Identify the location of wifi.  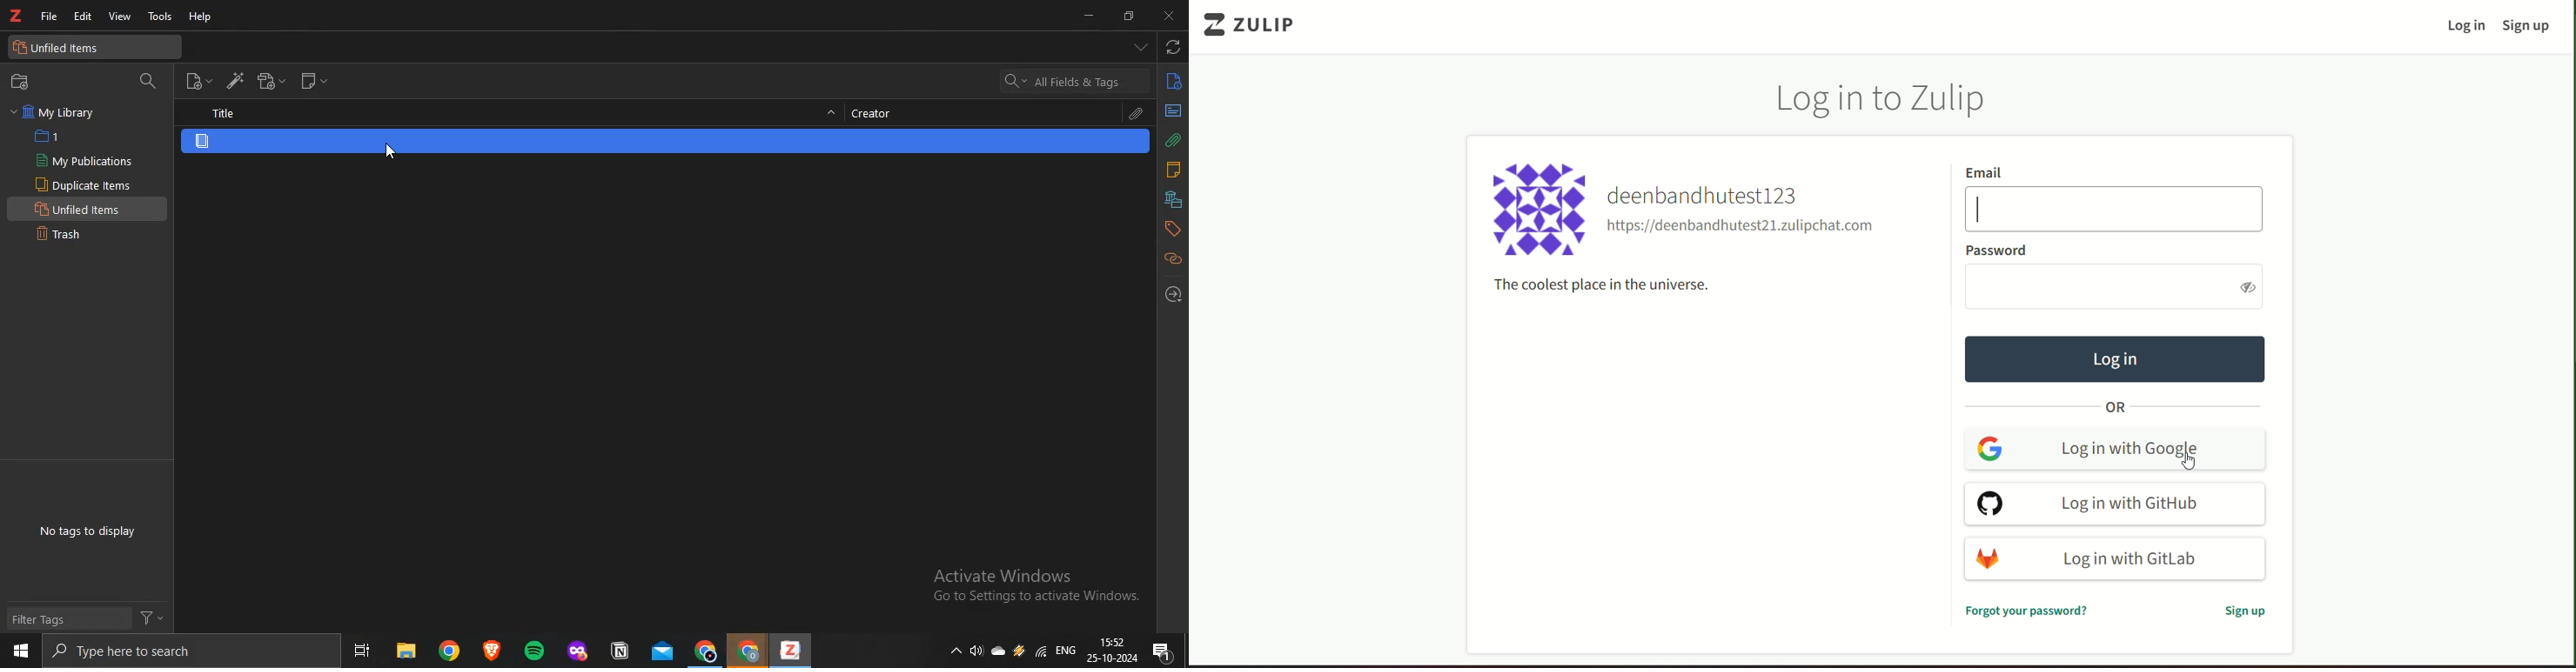
(1041, 651).